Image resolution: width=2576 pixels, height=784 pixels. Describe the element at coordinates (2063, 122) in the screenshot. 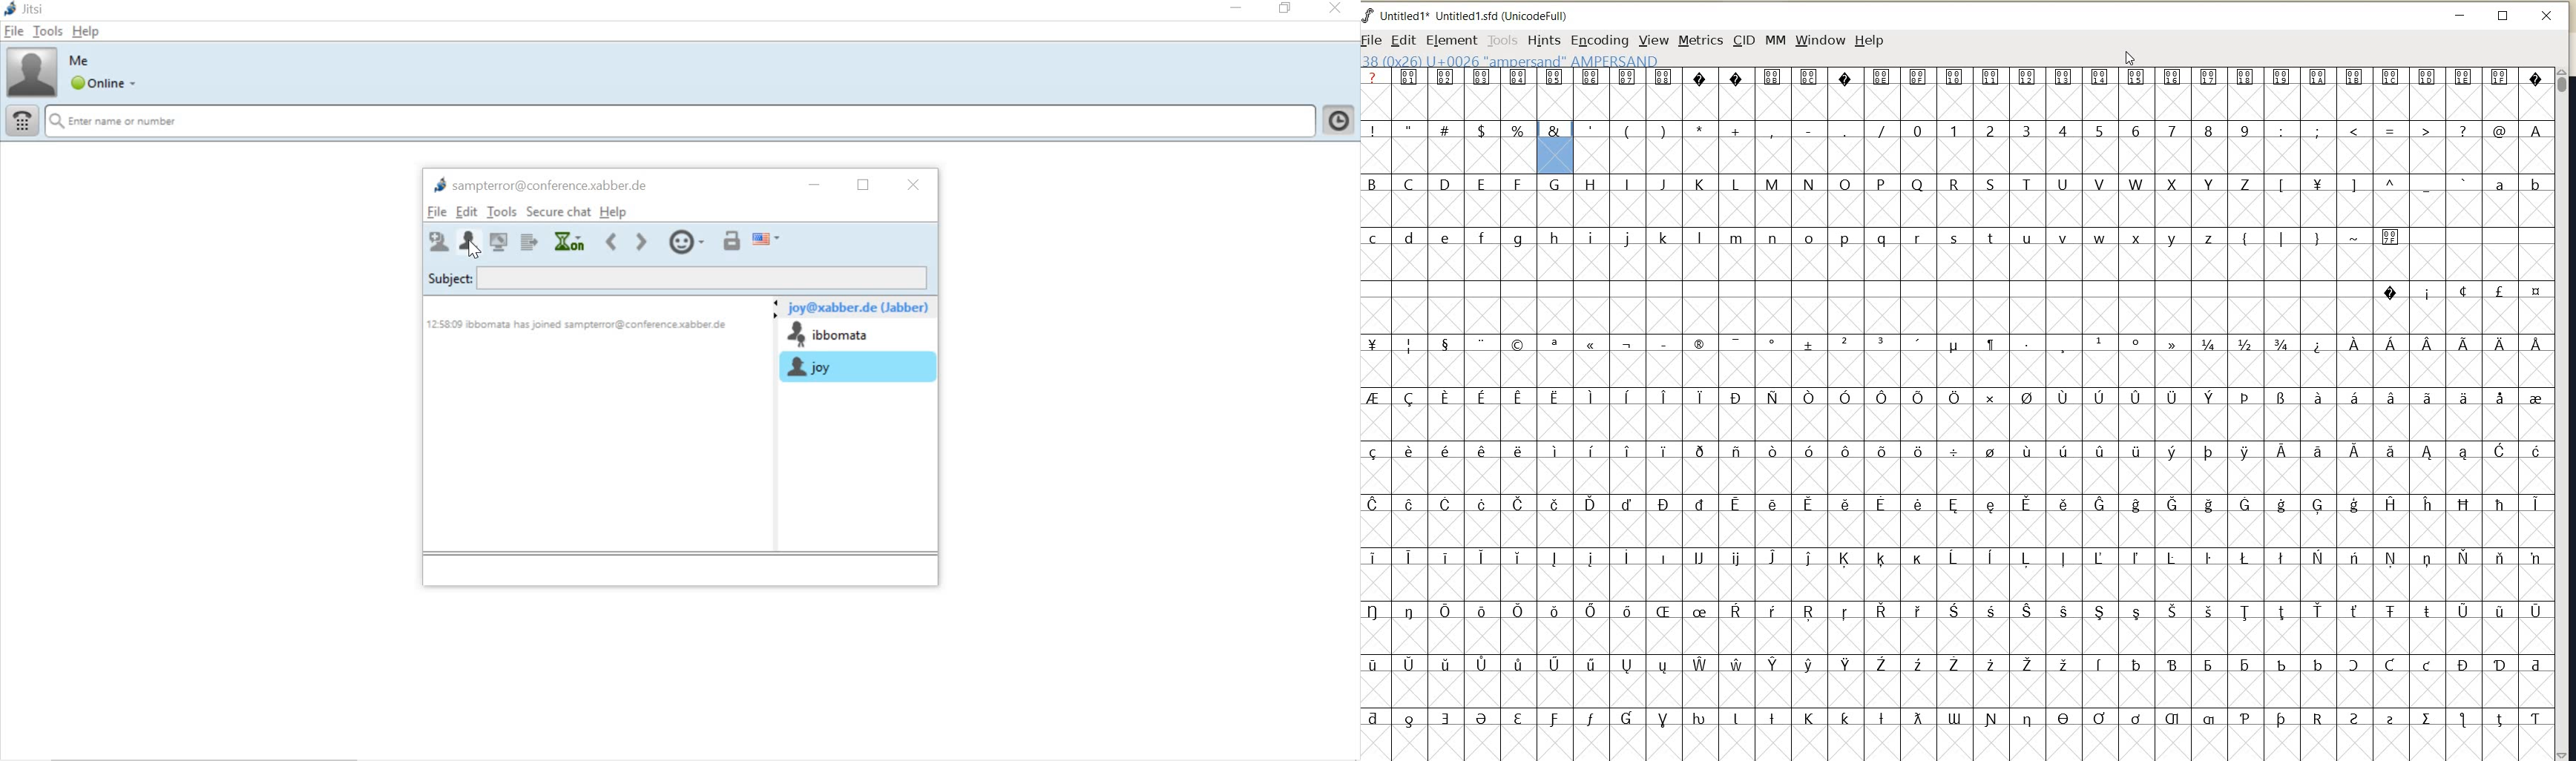

I see `glyph characters & numbers` at that location.